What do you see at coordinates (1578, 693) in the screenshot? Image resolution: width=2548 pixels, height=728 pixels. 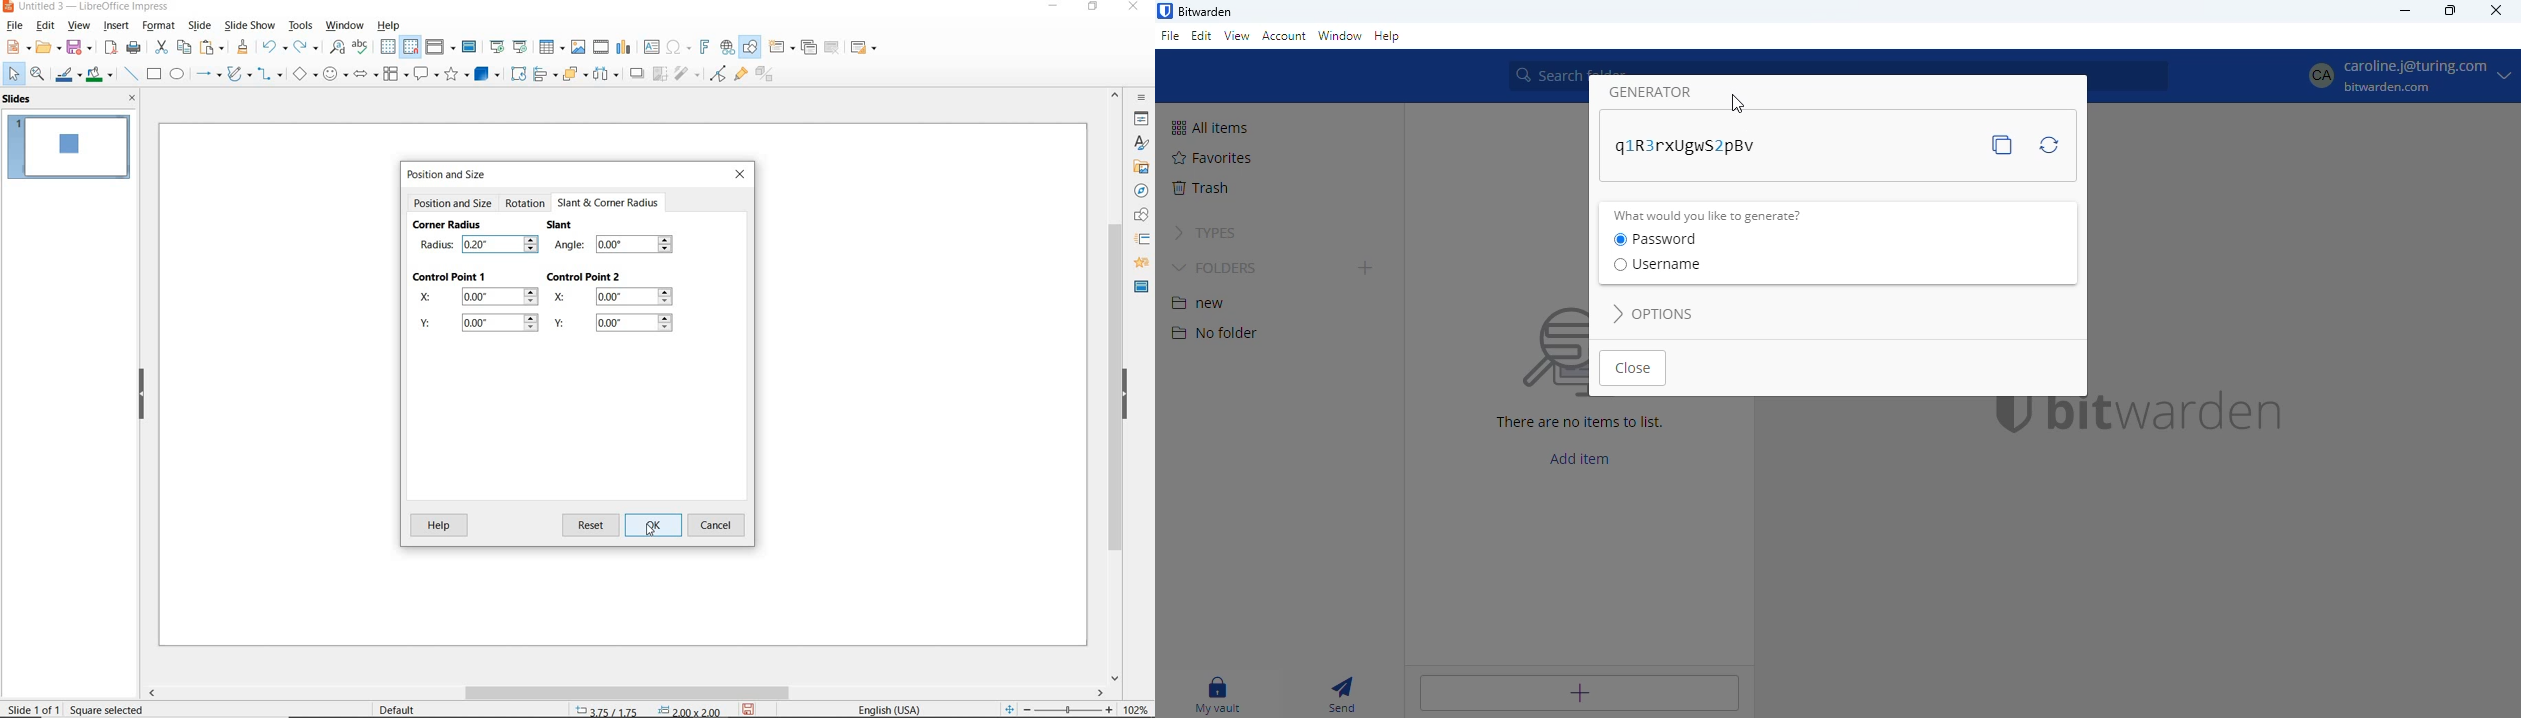 I see `add item` at bounding box center [1578, 693].